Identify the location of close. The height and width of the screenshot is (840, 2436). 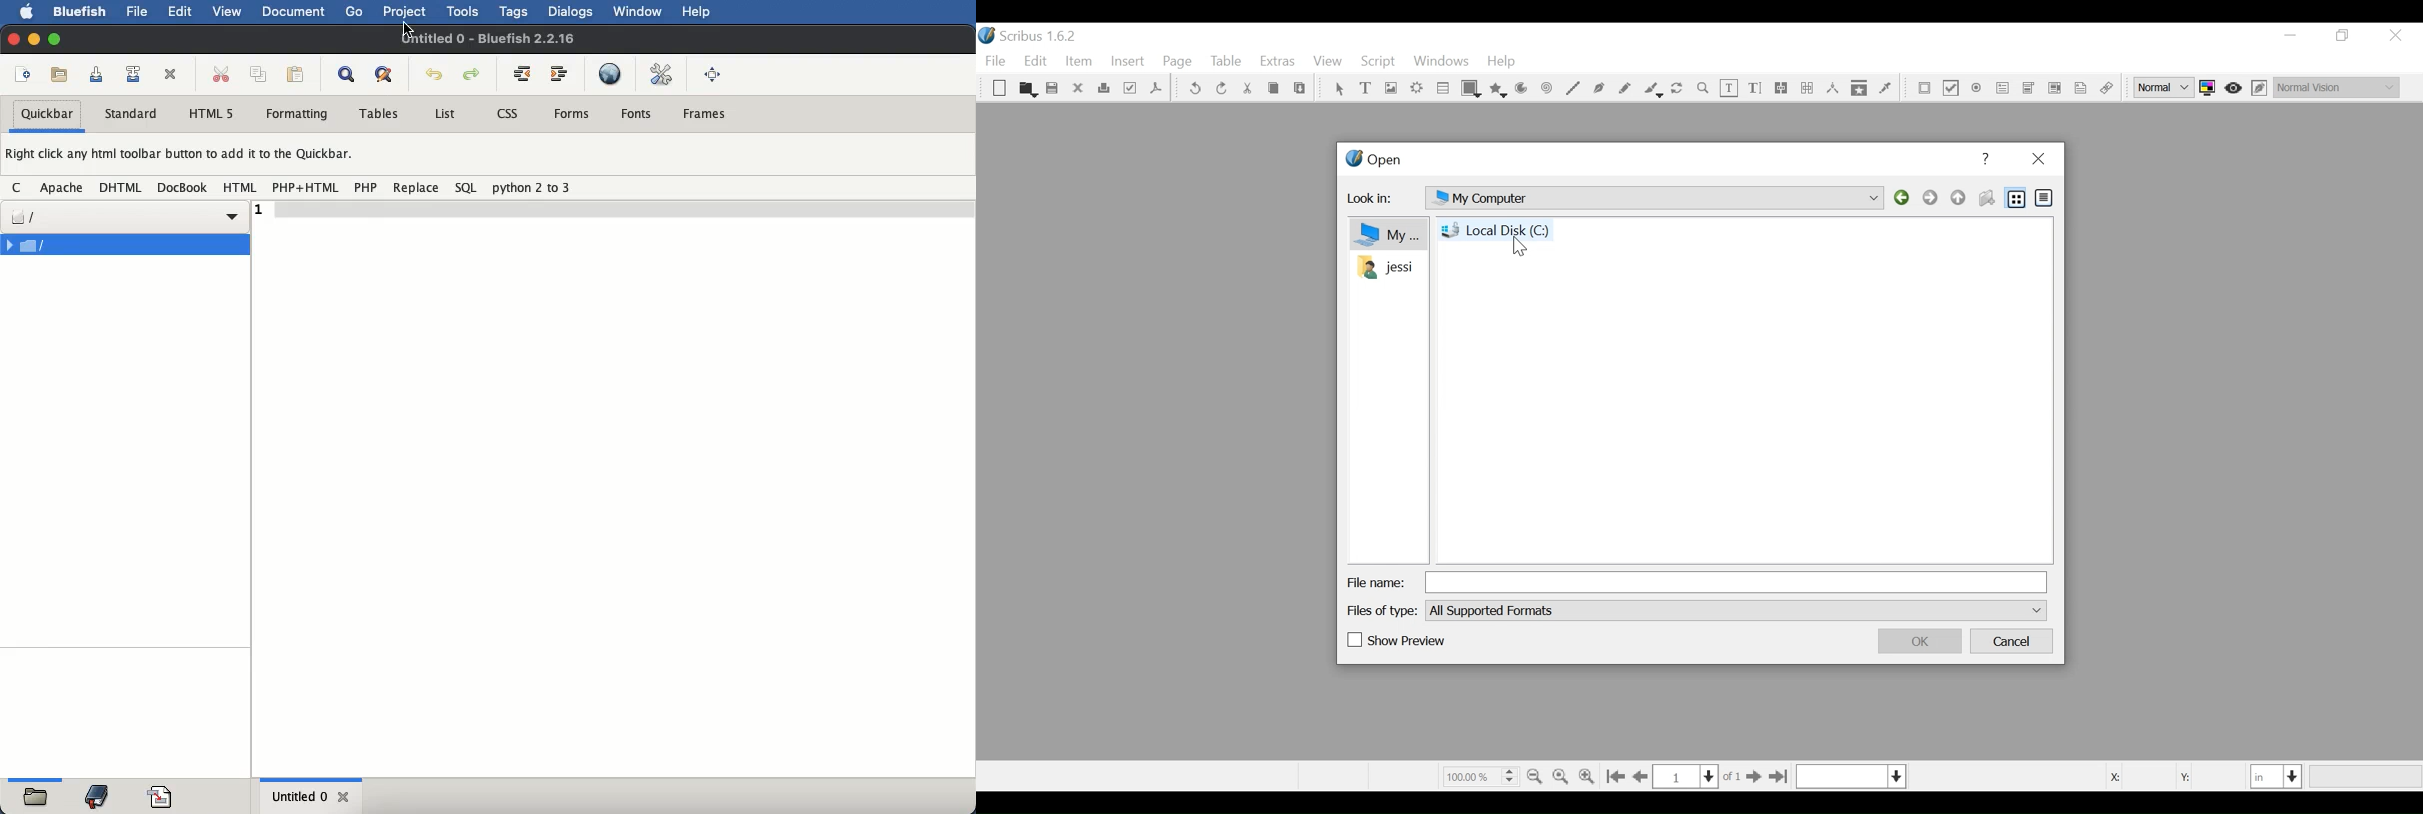
(14, 38).